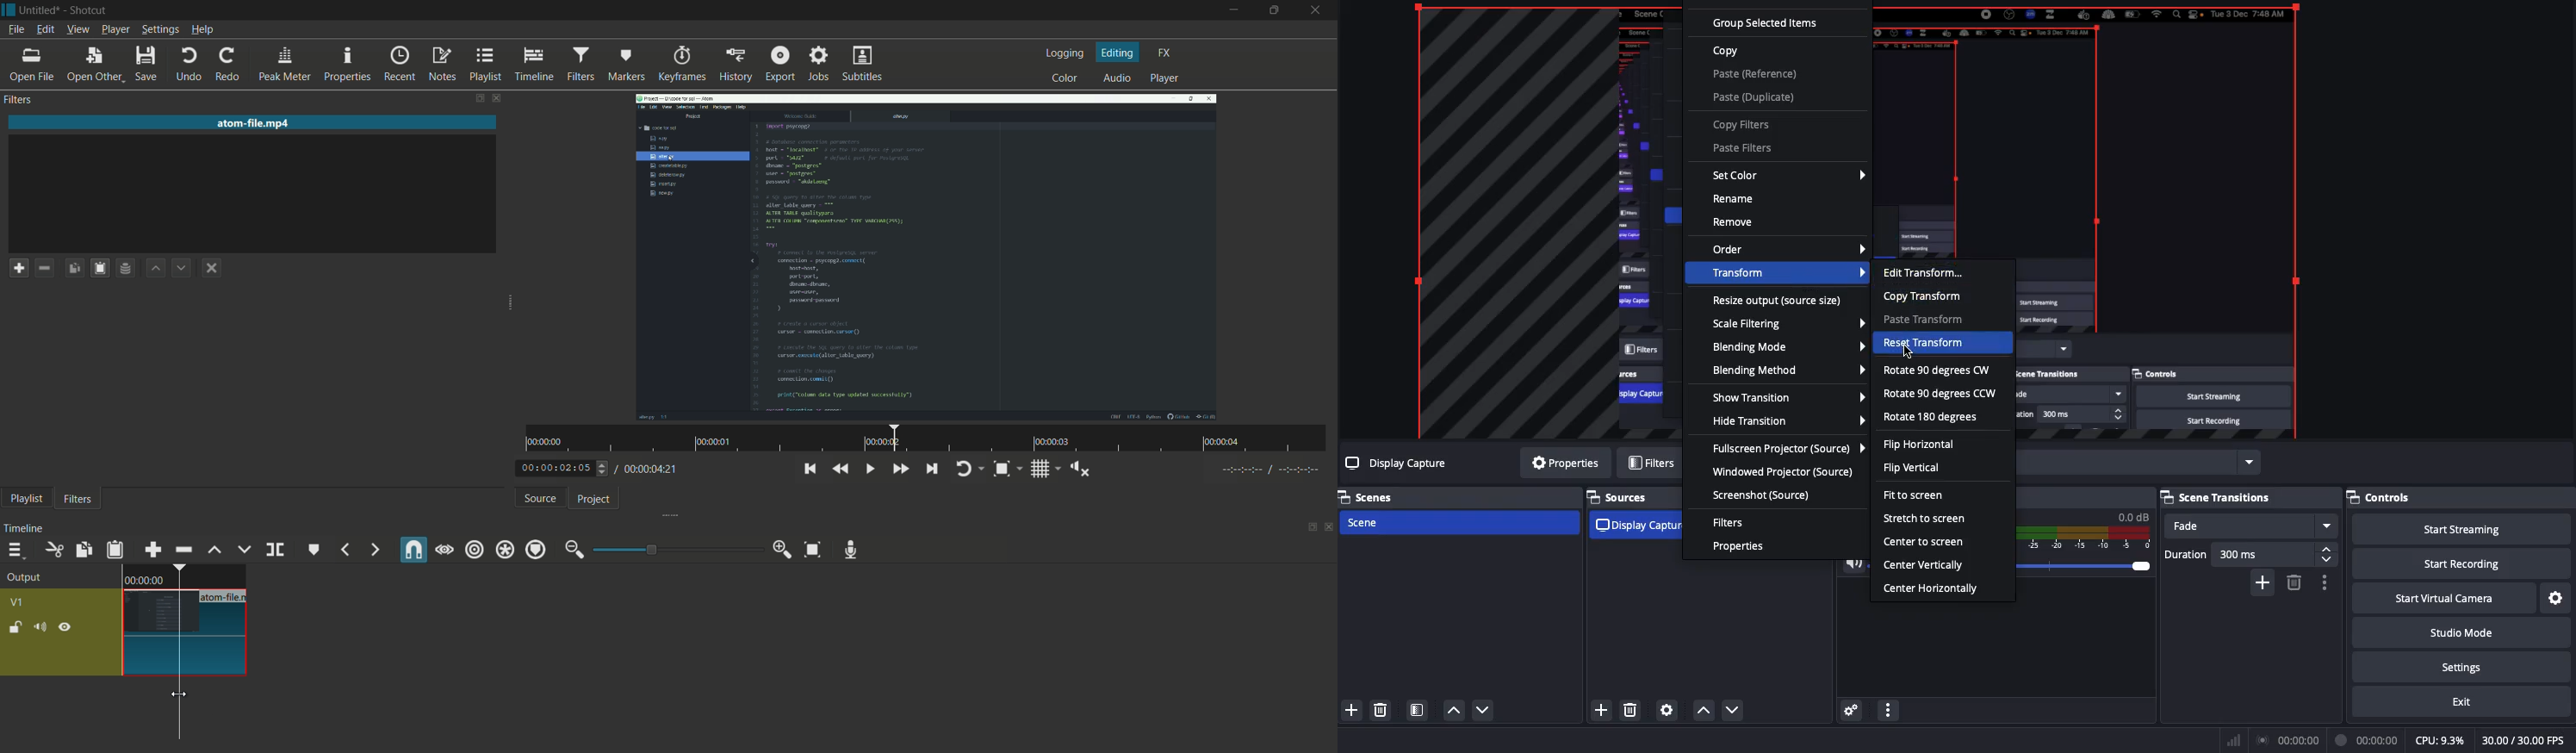  I want to click on CPU, so click(2442, 741).